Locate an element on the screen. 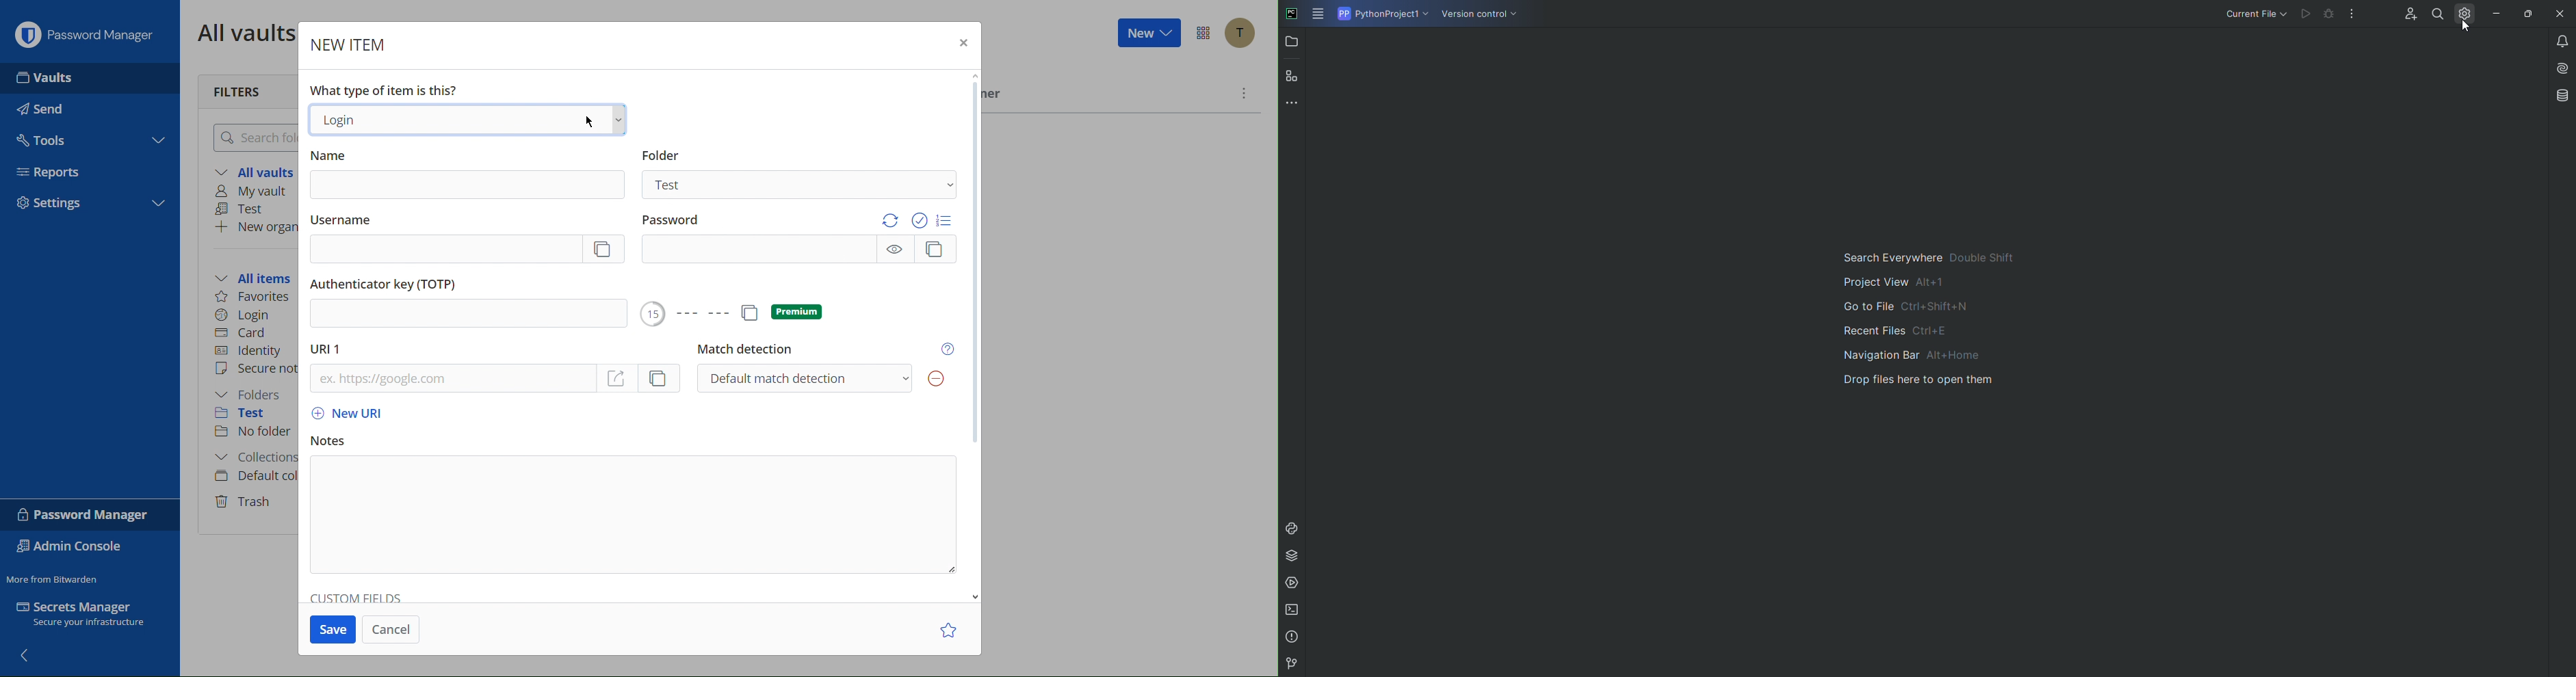  Close is located at coordinates (964, 44).